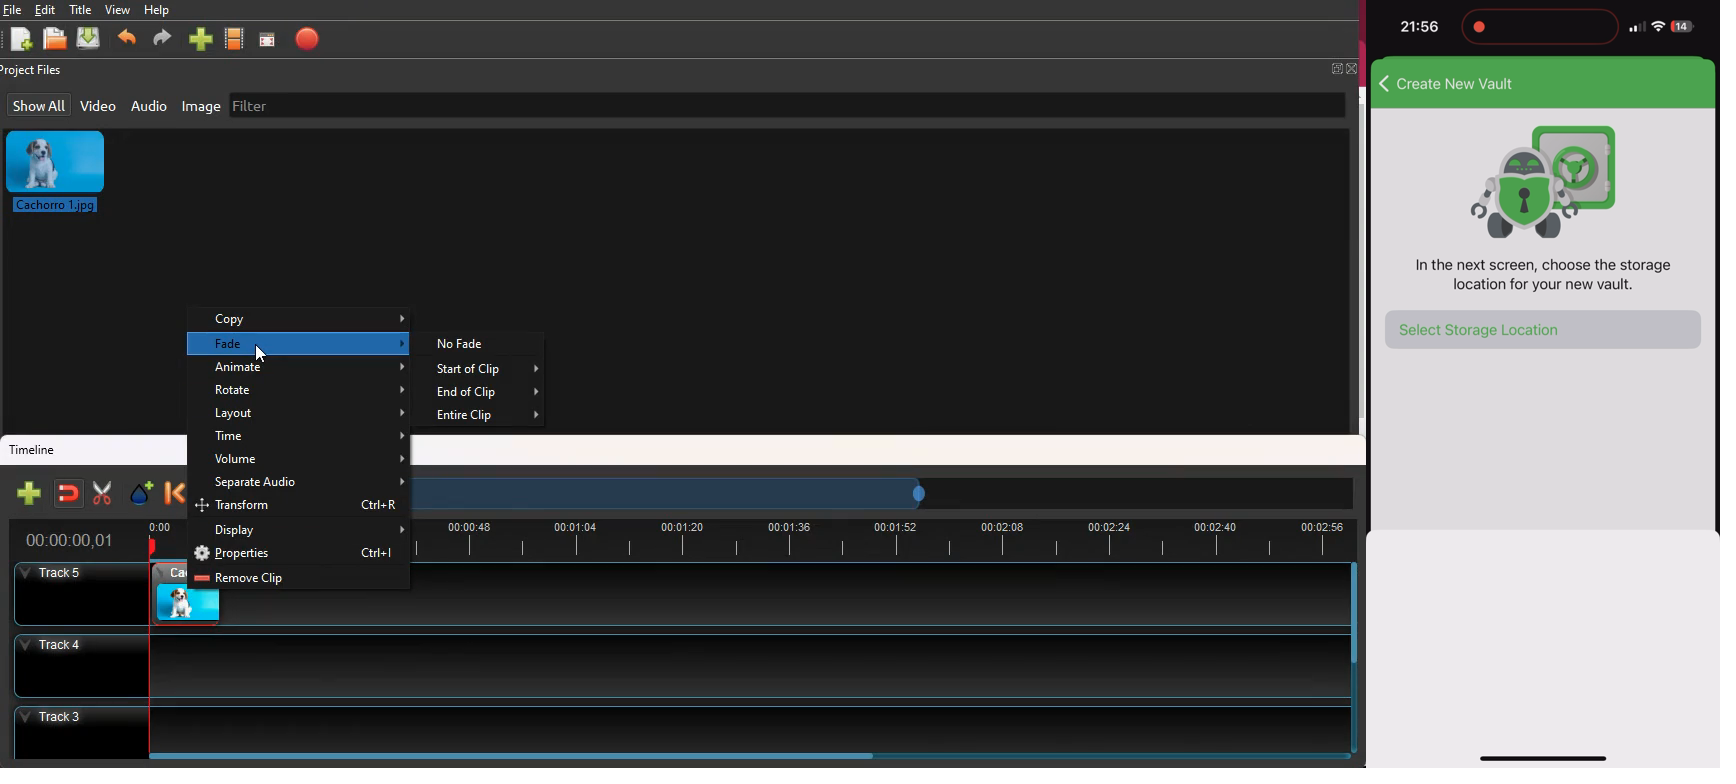 This screenshot has height=784, width=1736. Describe the element at coordinates (665, 726) in the screenshot. I see `track3` at that location.